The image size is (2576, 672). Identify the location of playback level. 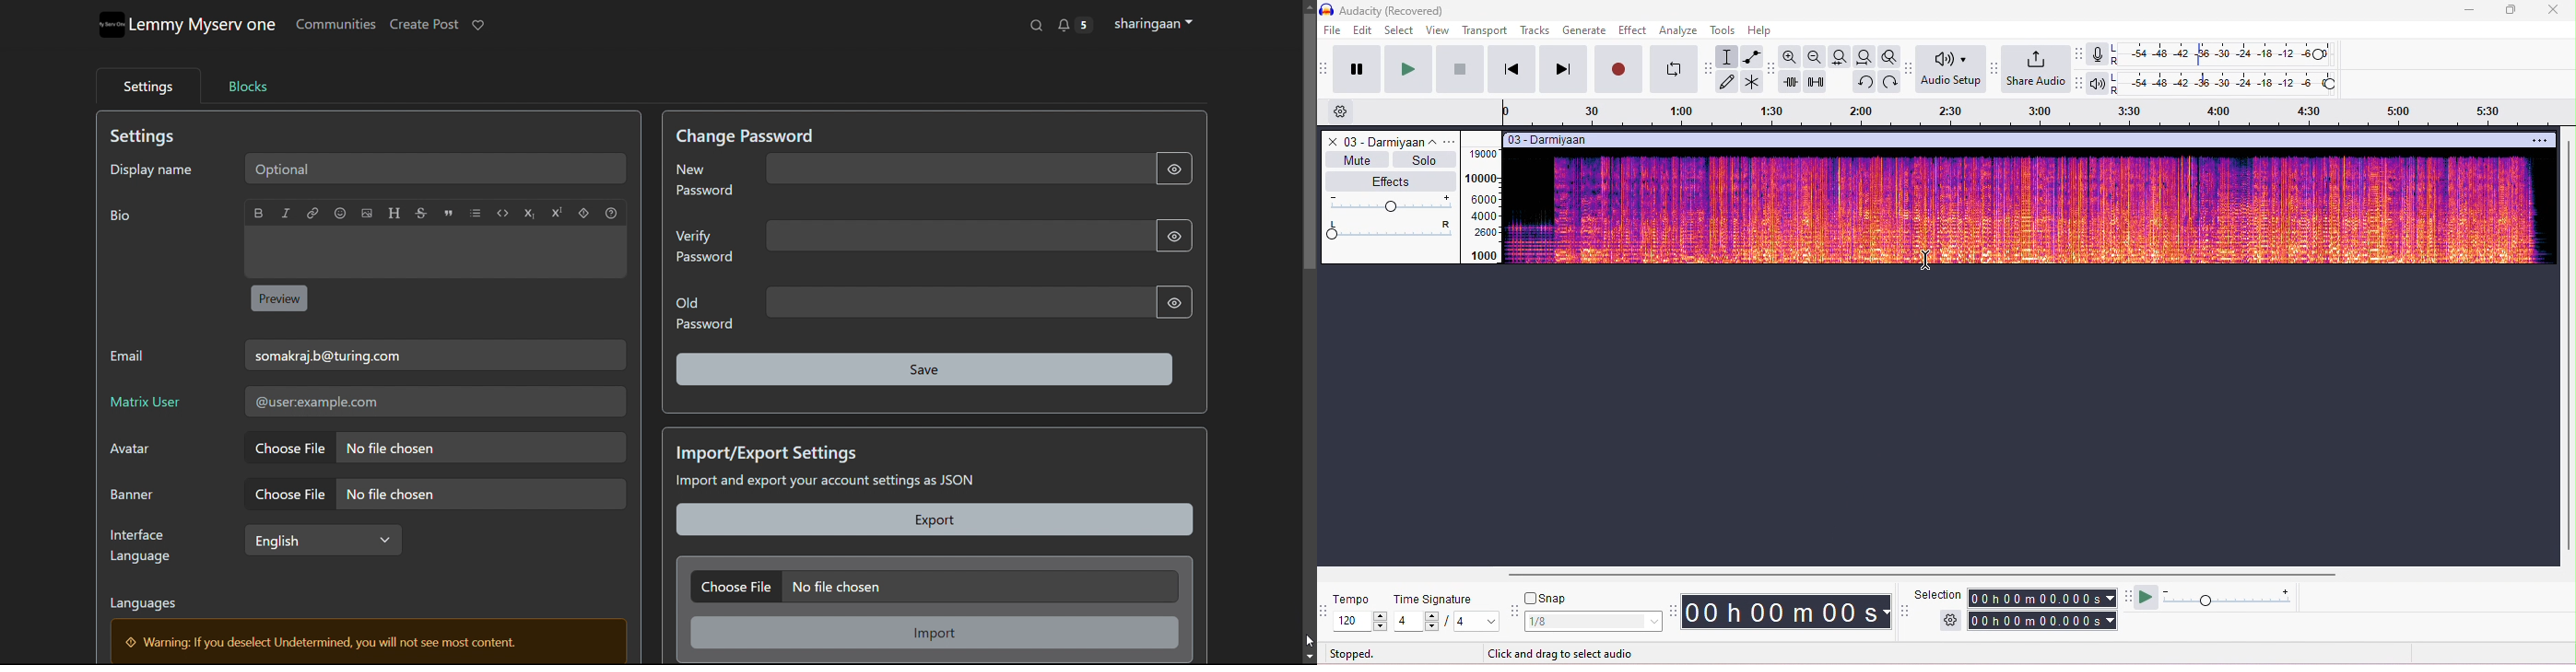
(2226, 82).